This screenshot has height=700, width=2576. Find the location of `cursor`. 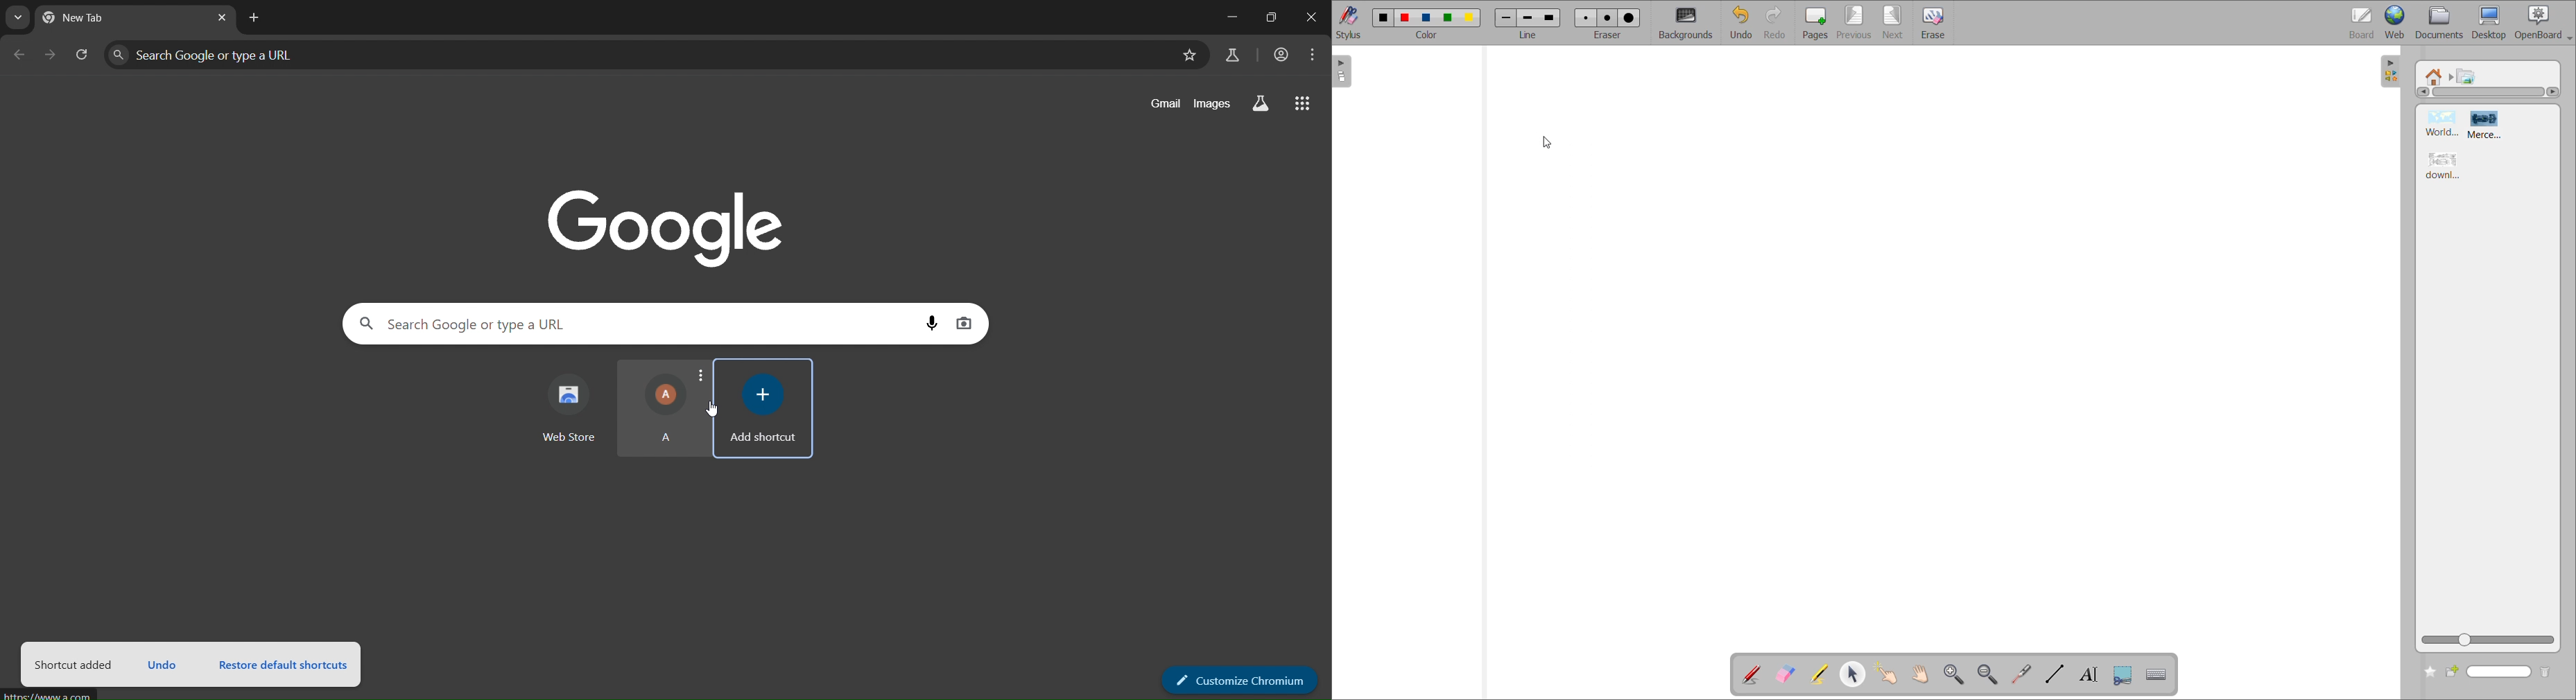

cursor is located at coordinates (1547, 143).